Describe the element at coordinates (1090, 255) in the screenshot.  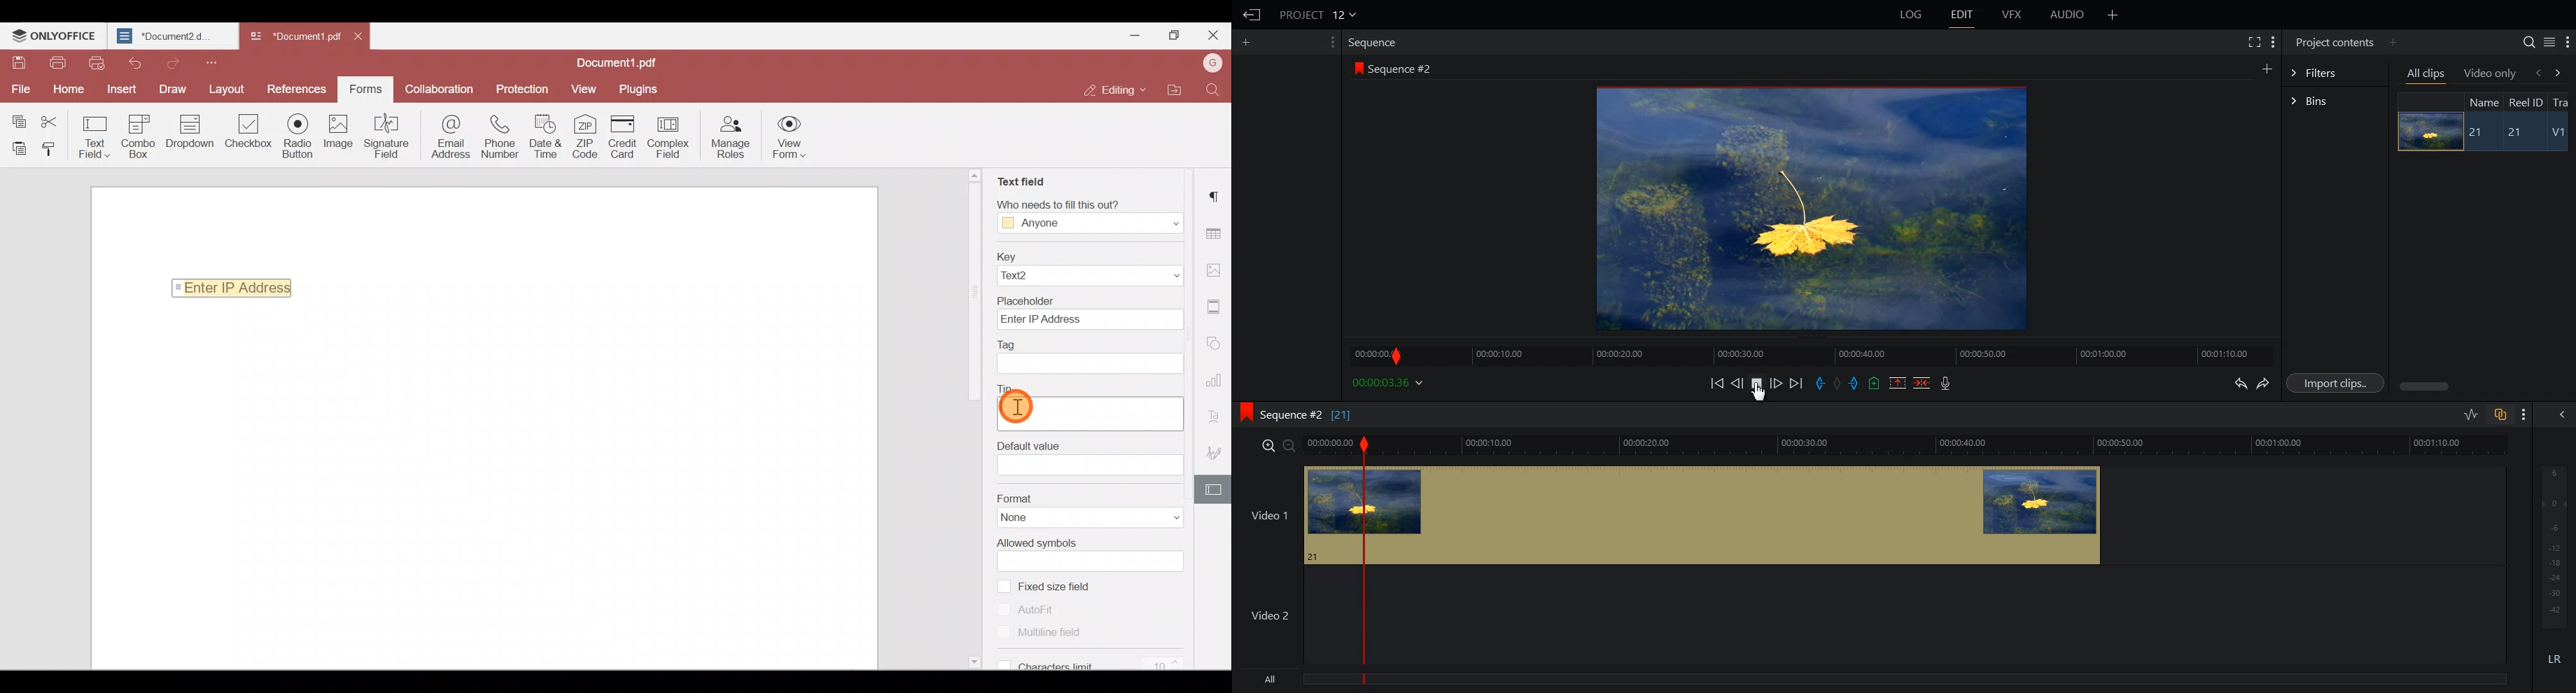
I see `Key` at that location.